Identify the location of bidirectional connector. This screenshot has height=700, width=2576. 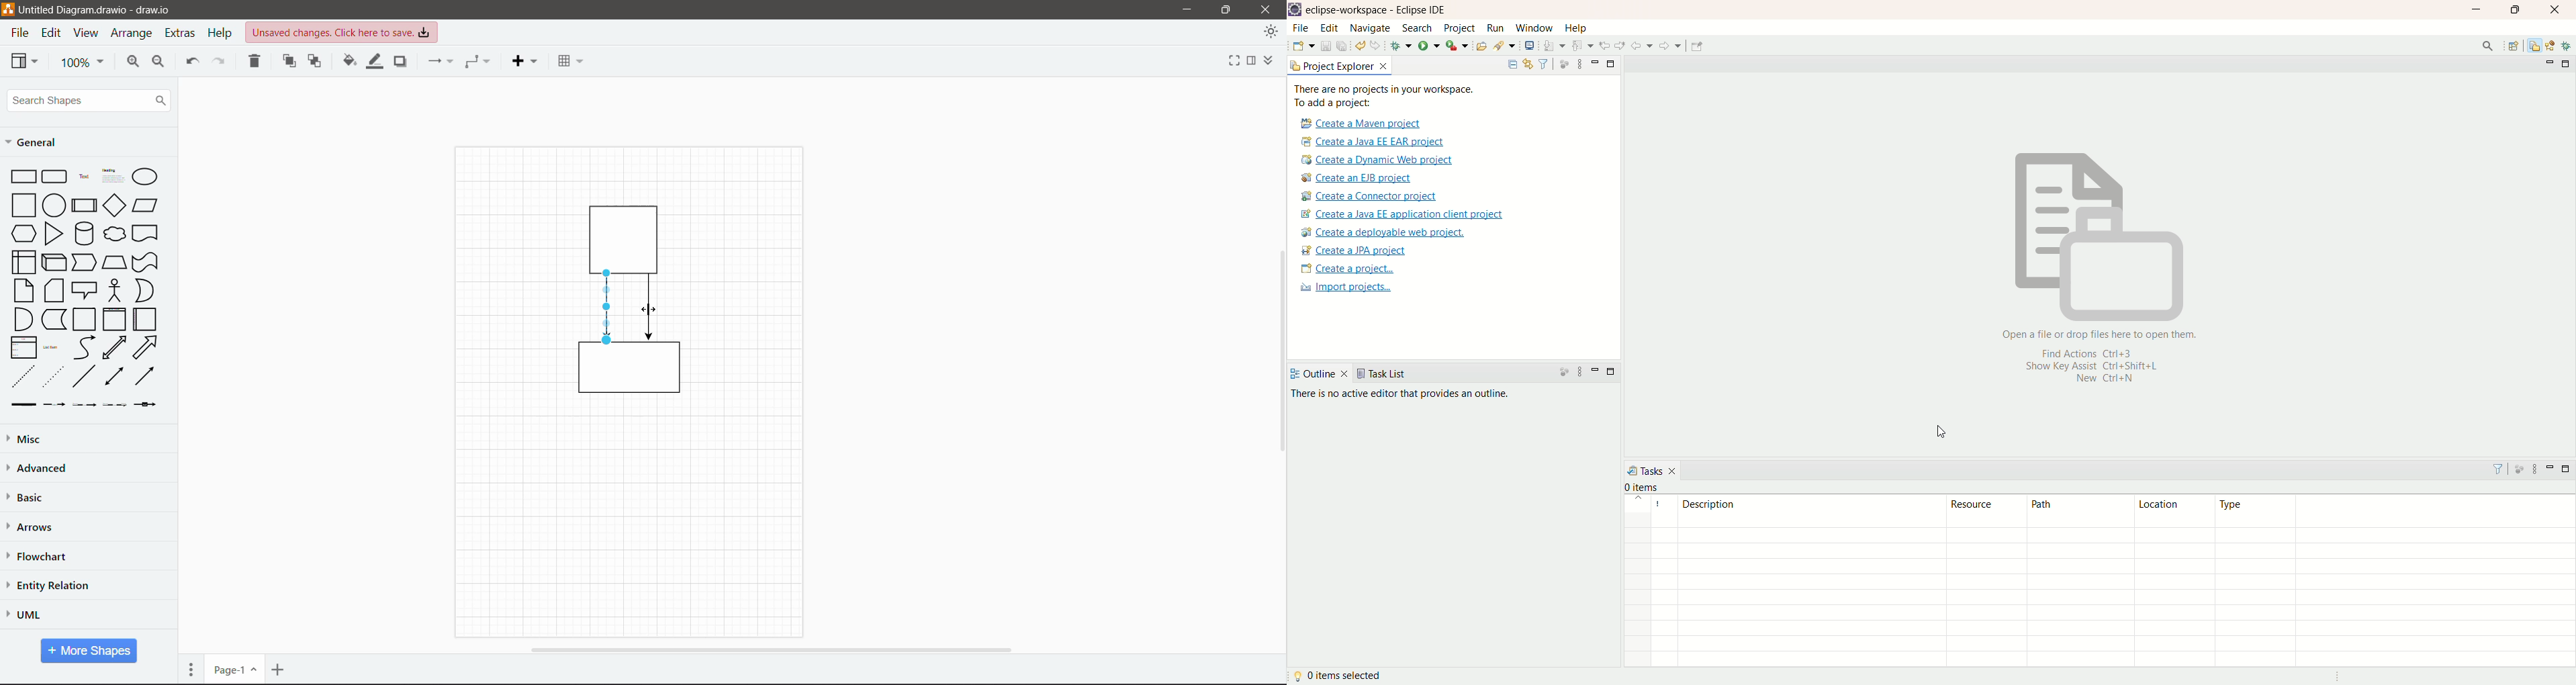
(113, 377).